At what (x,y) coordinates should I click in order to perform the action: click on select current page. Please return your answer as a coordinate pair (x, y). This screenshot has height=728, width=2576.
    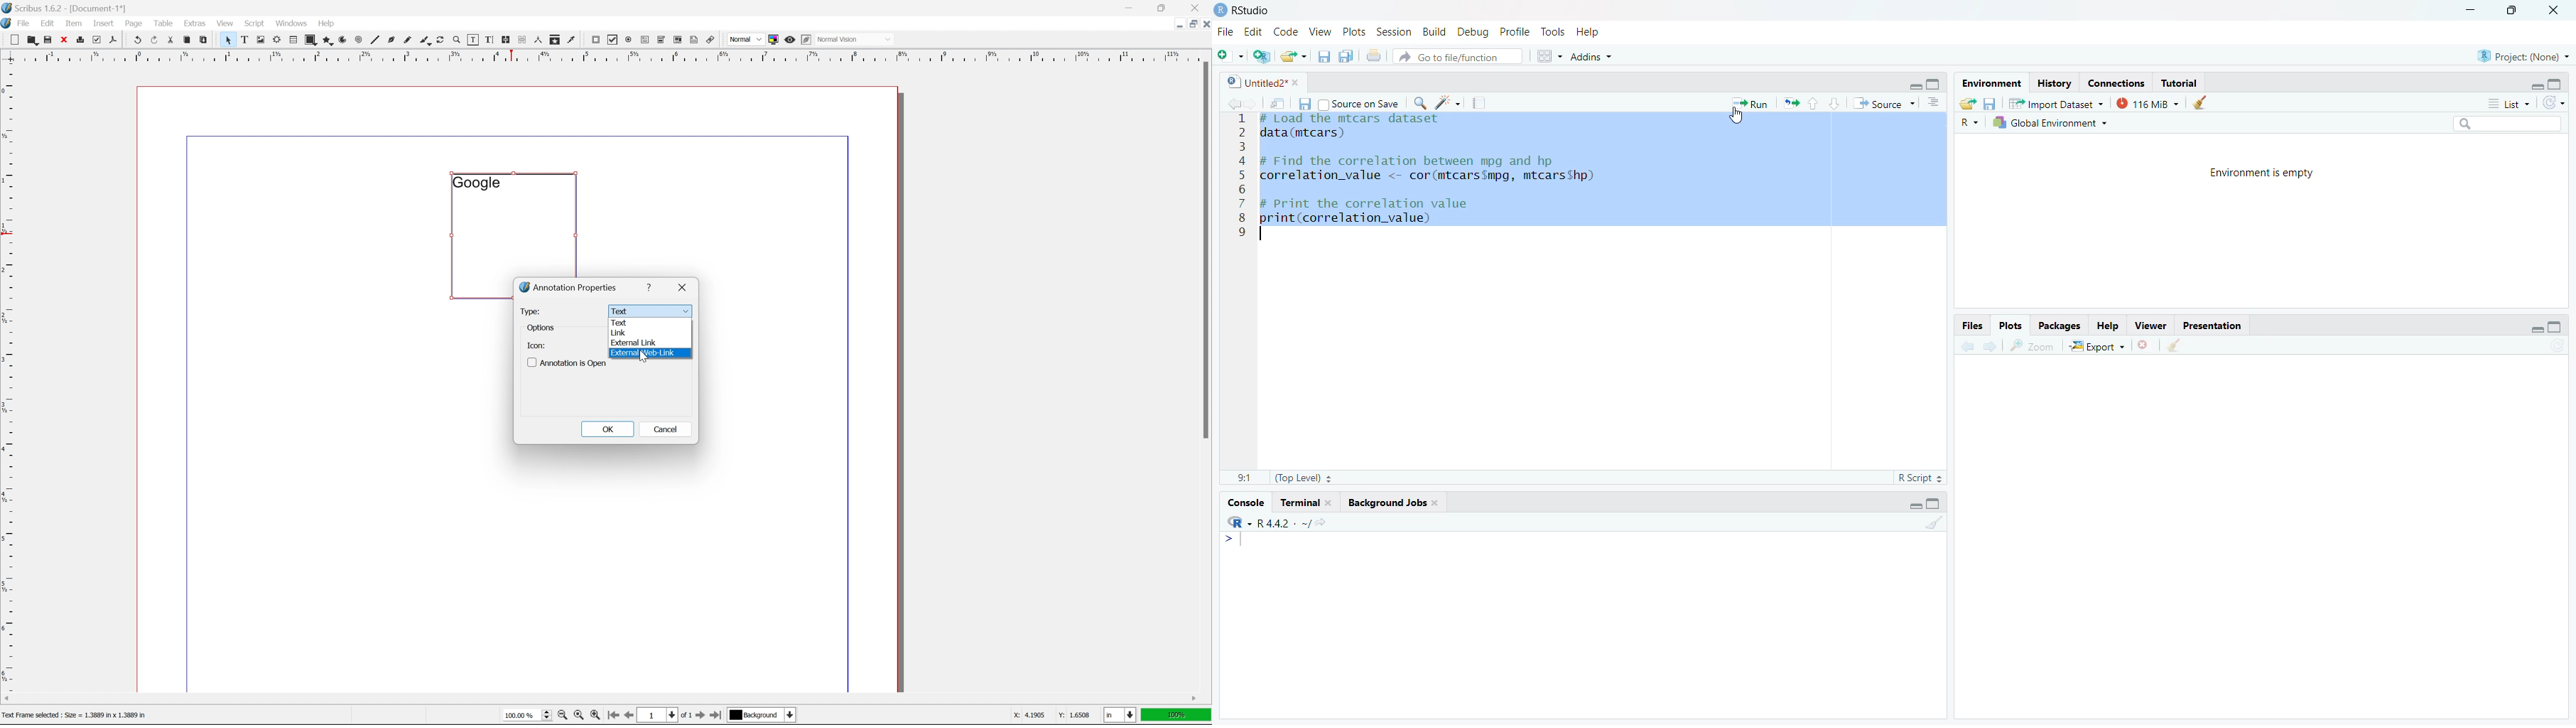
    Looking at the image, I should click on (664, 716).